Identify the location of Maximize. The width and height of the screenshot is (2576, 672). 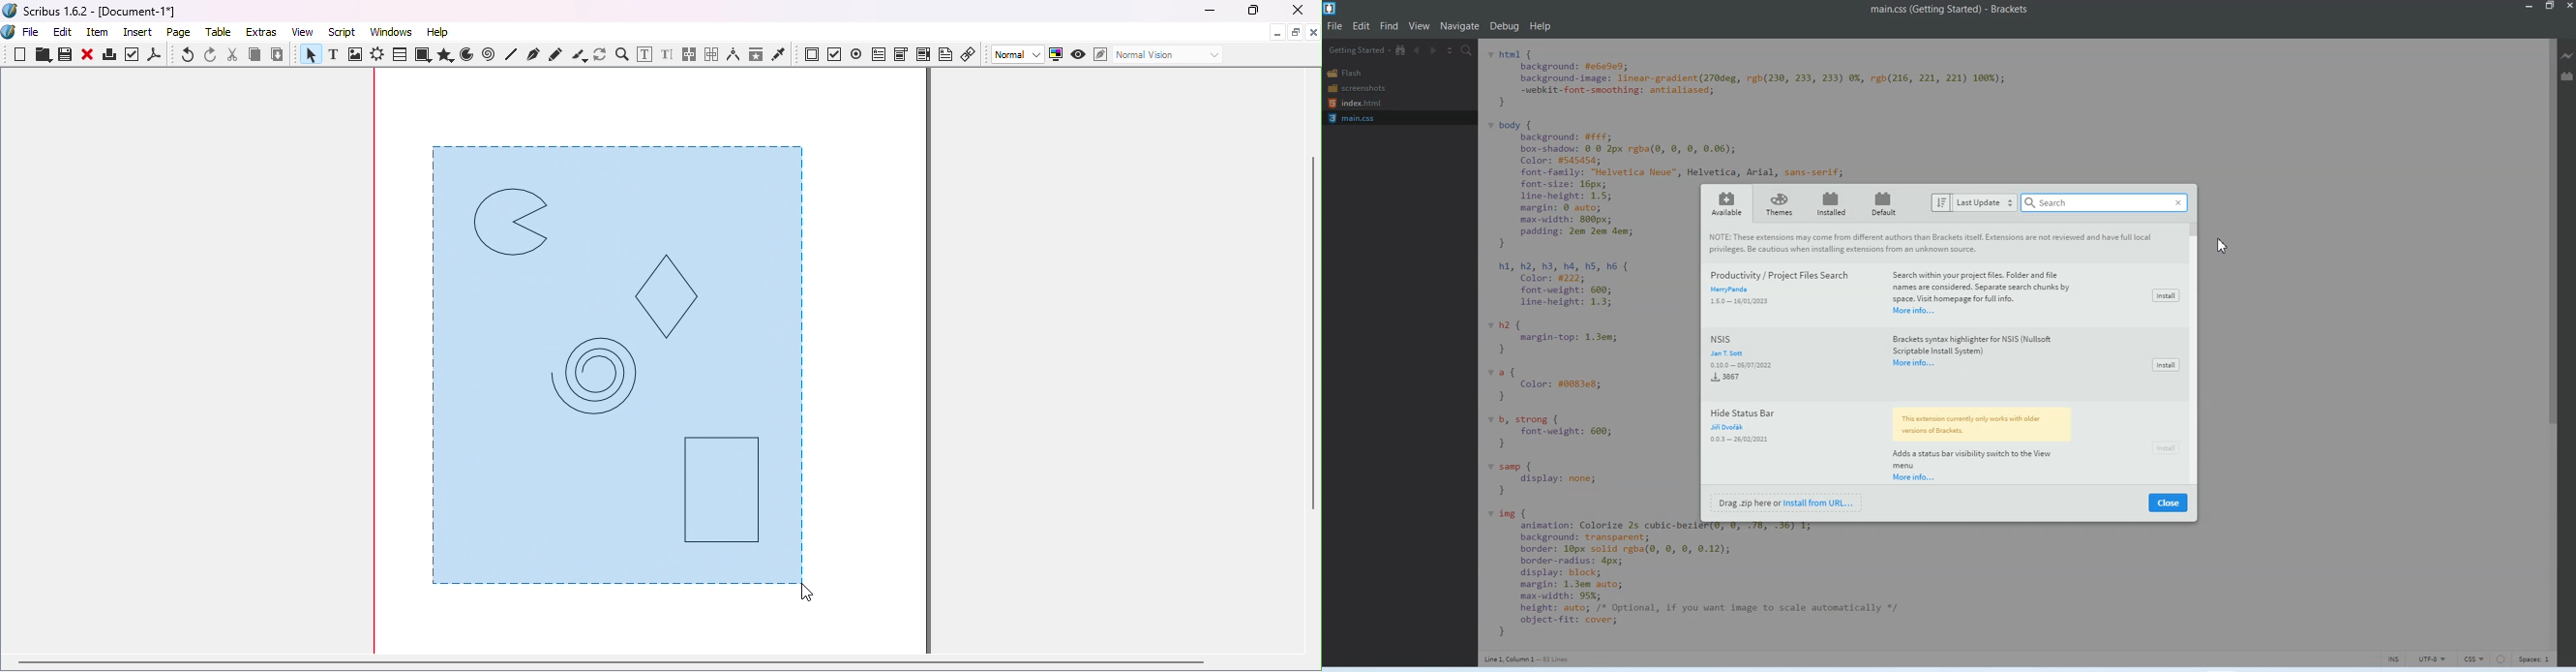
(2550, 7).